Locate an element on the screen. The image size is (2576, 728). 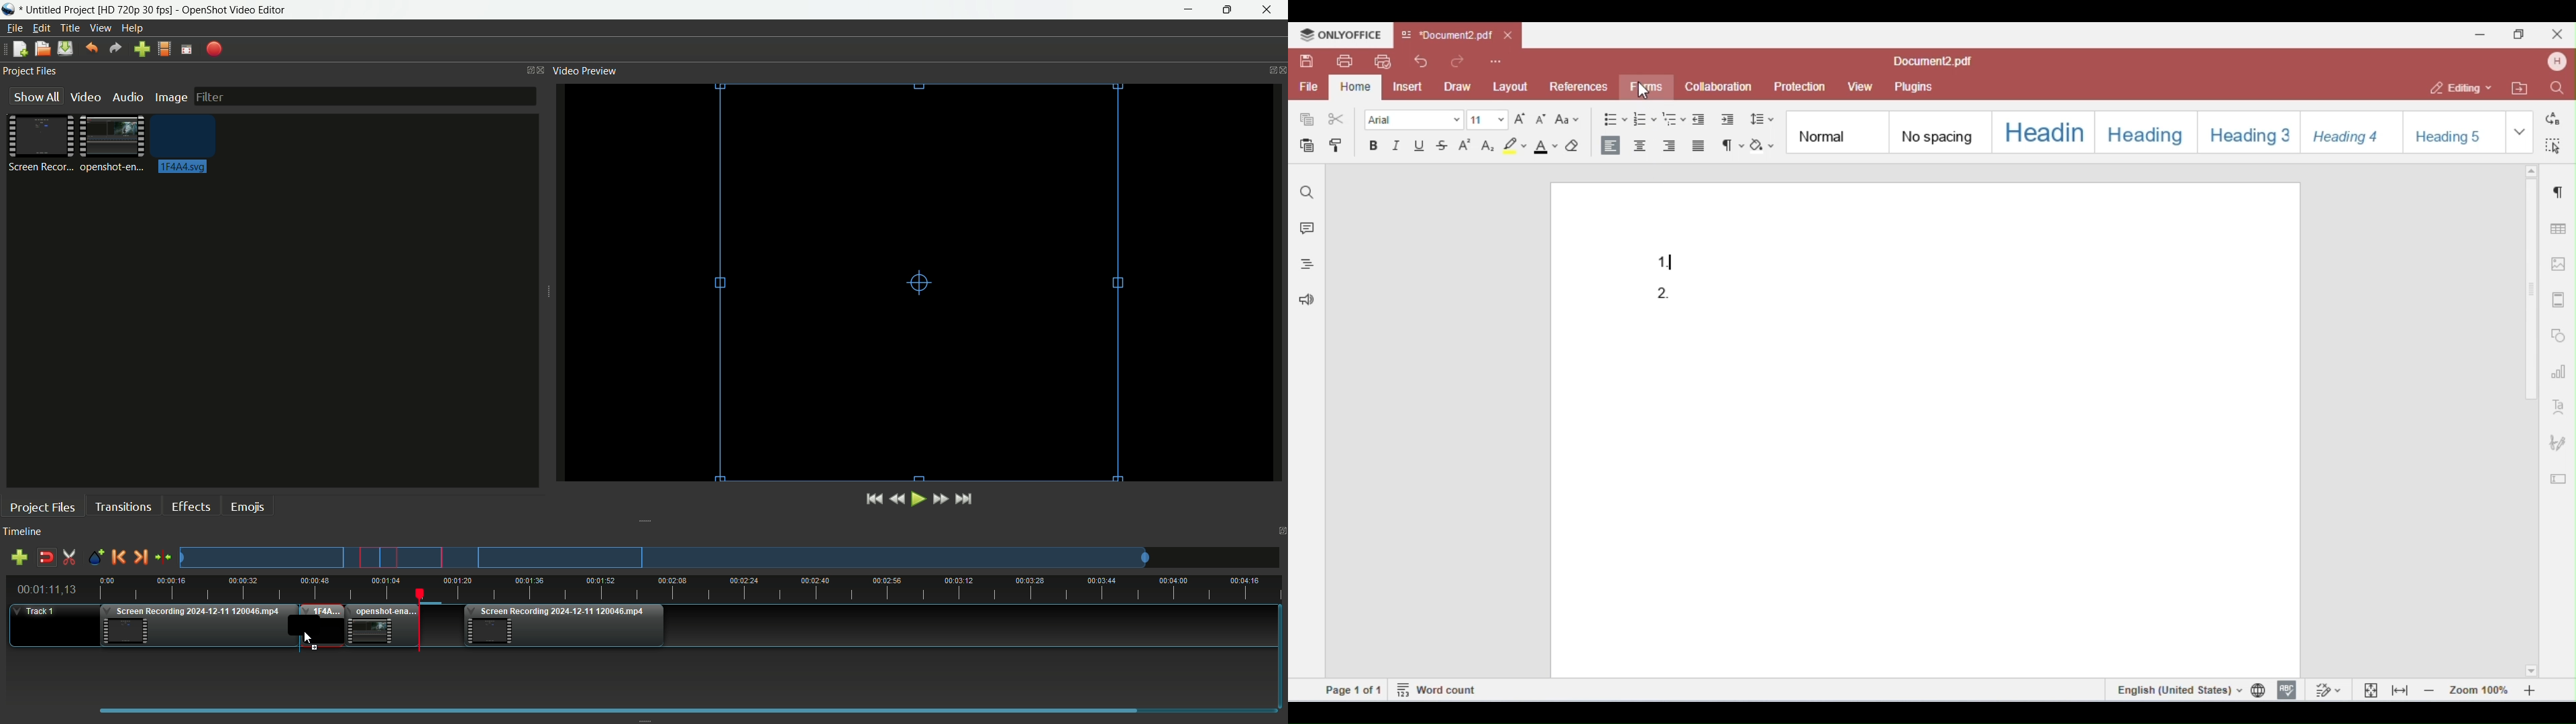
New file is located at coordinates (17, 50).